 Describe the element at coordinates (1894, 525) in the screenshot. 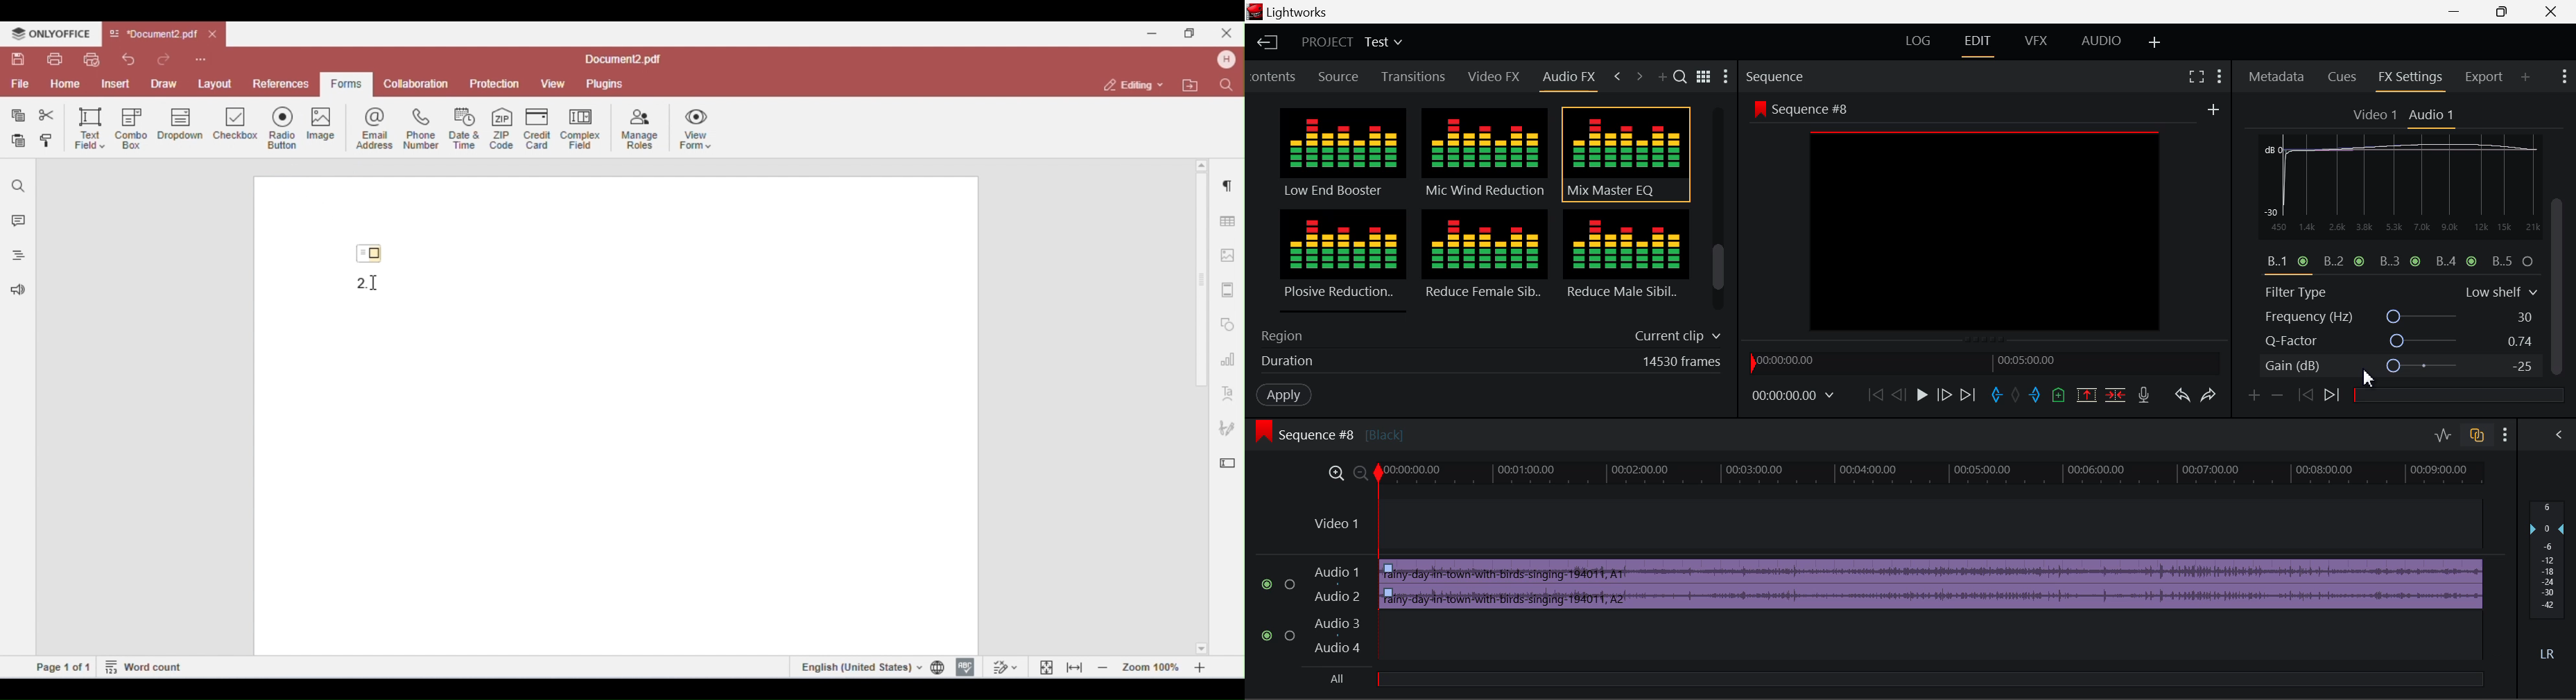

I see `Video Layer` at that location.